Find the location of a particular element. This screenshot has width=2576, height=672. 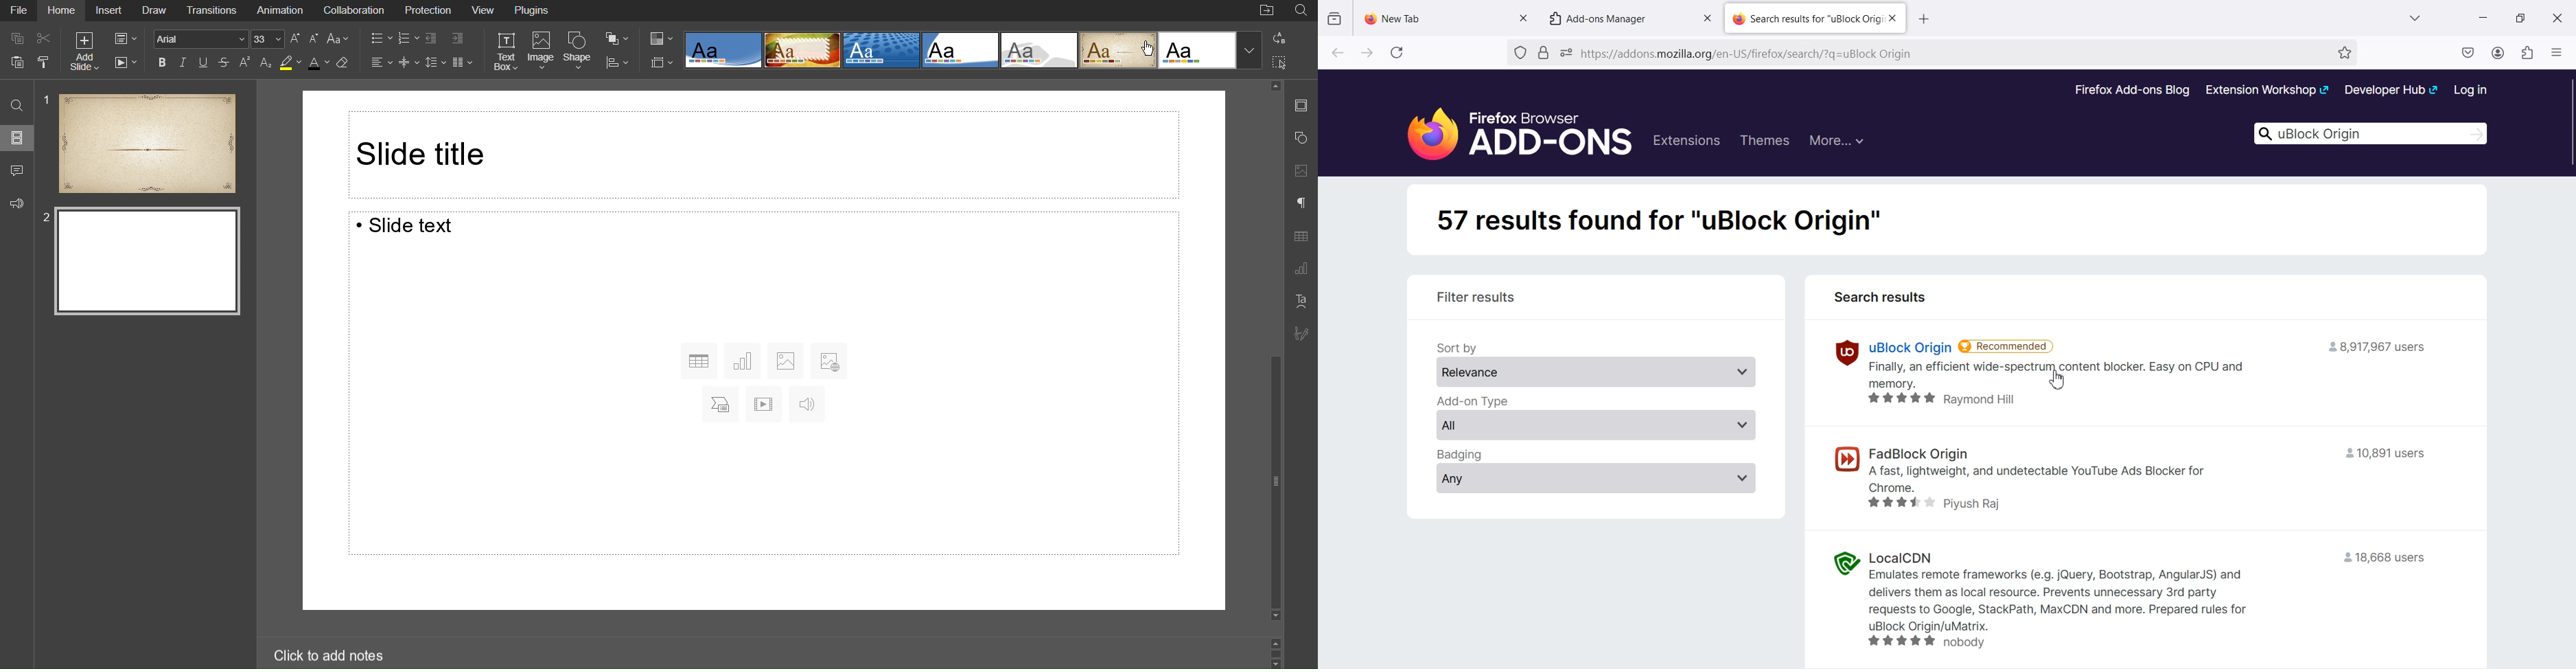

Vertical scroll bar is located at coordinates (2568, 371).